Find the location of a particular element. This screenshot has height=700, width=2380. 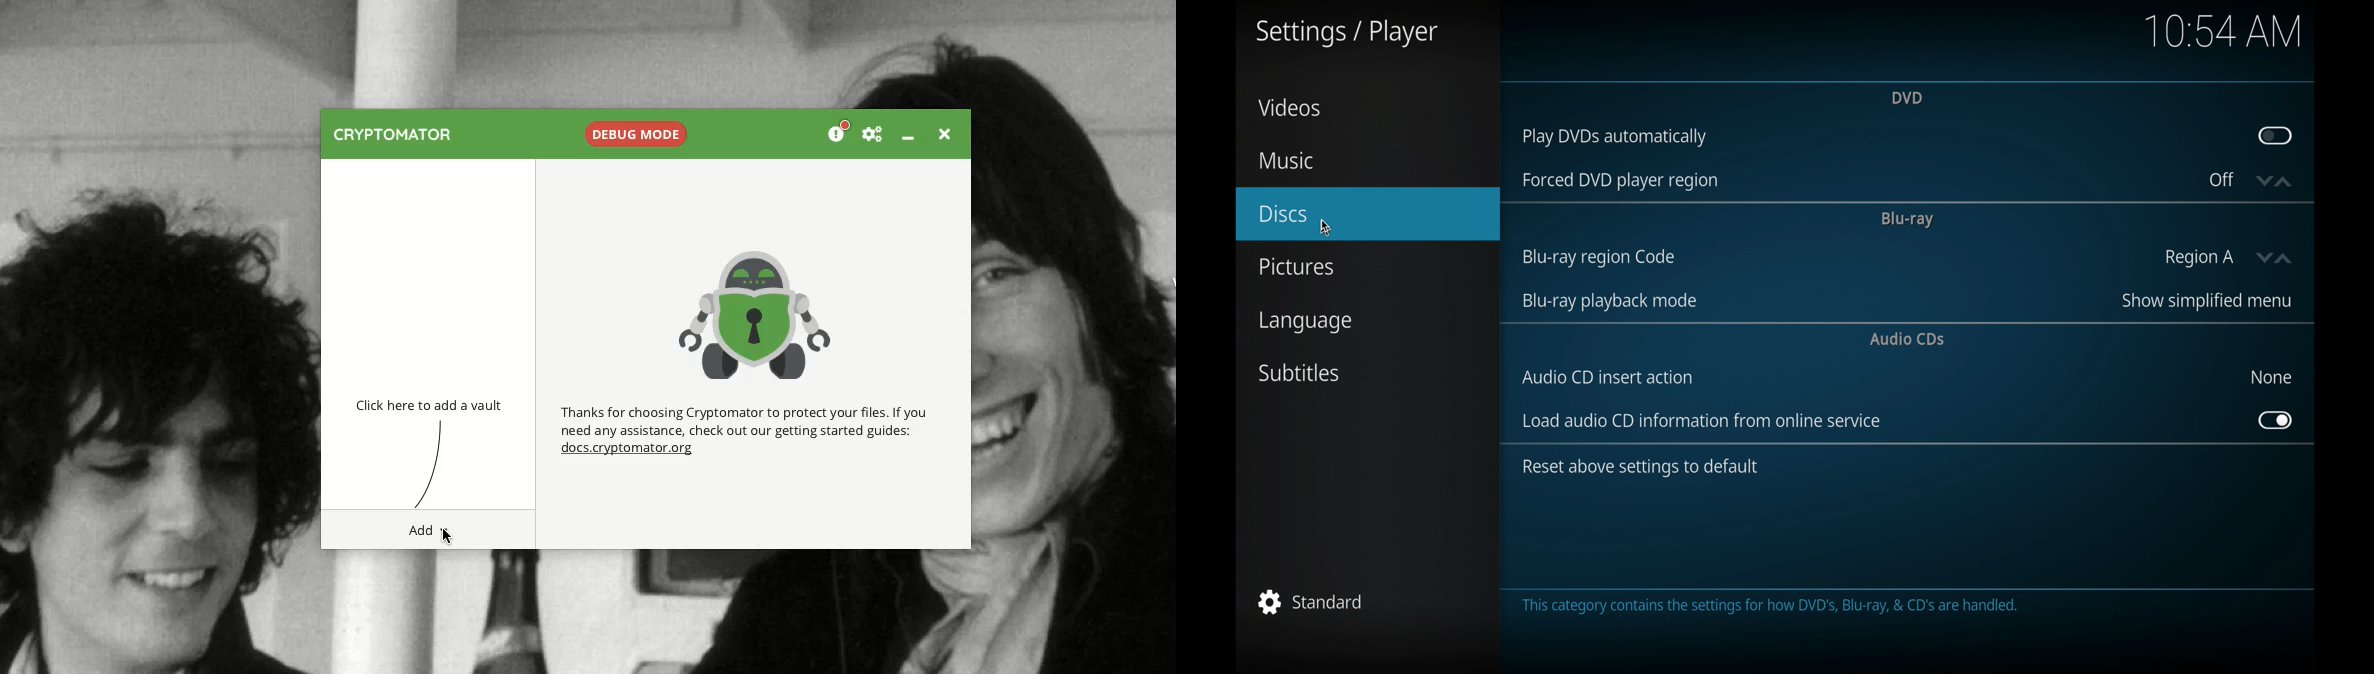

Preferences is located at coordinates (873, 134).